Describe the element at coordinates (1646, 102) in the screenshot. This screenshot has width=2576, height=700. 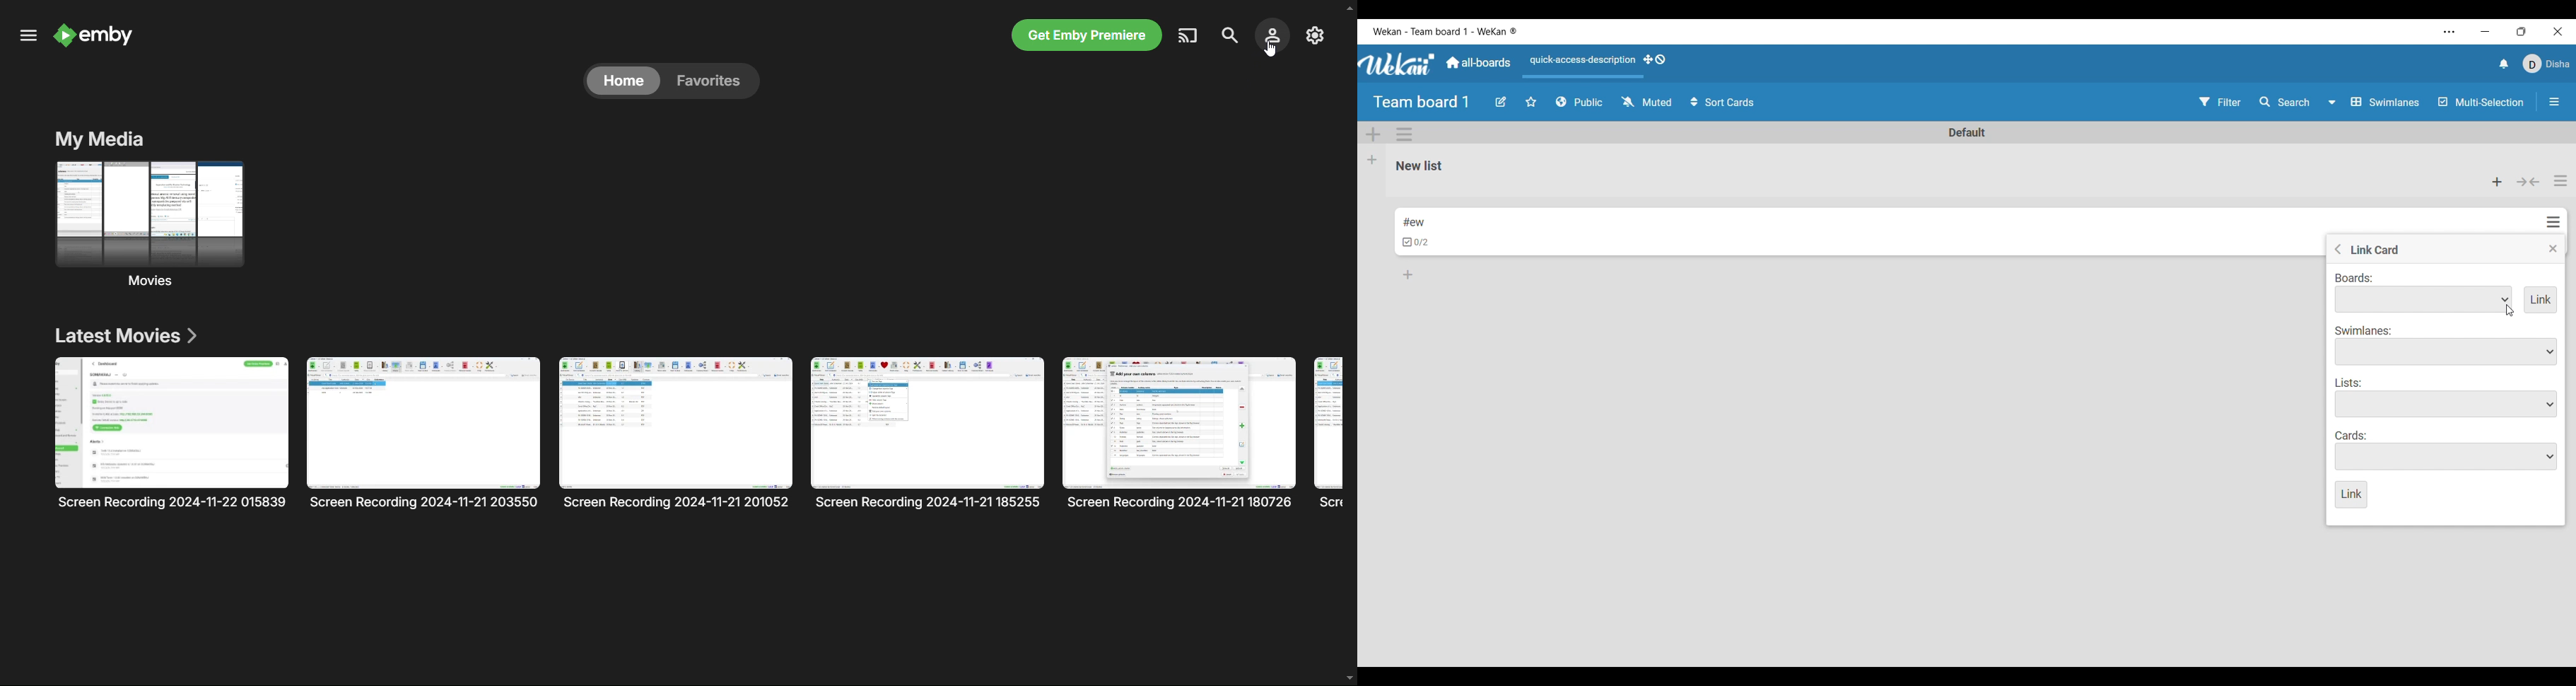
I see `Change watch options` at that location.